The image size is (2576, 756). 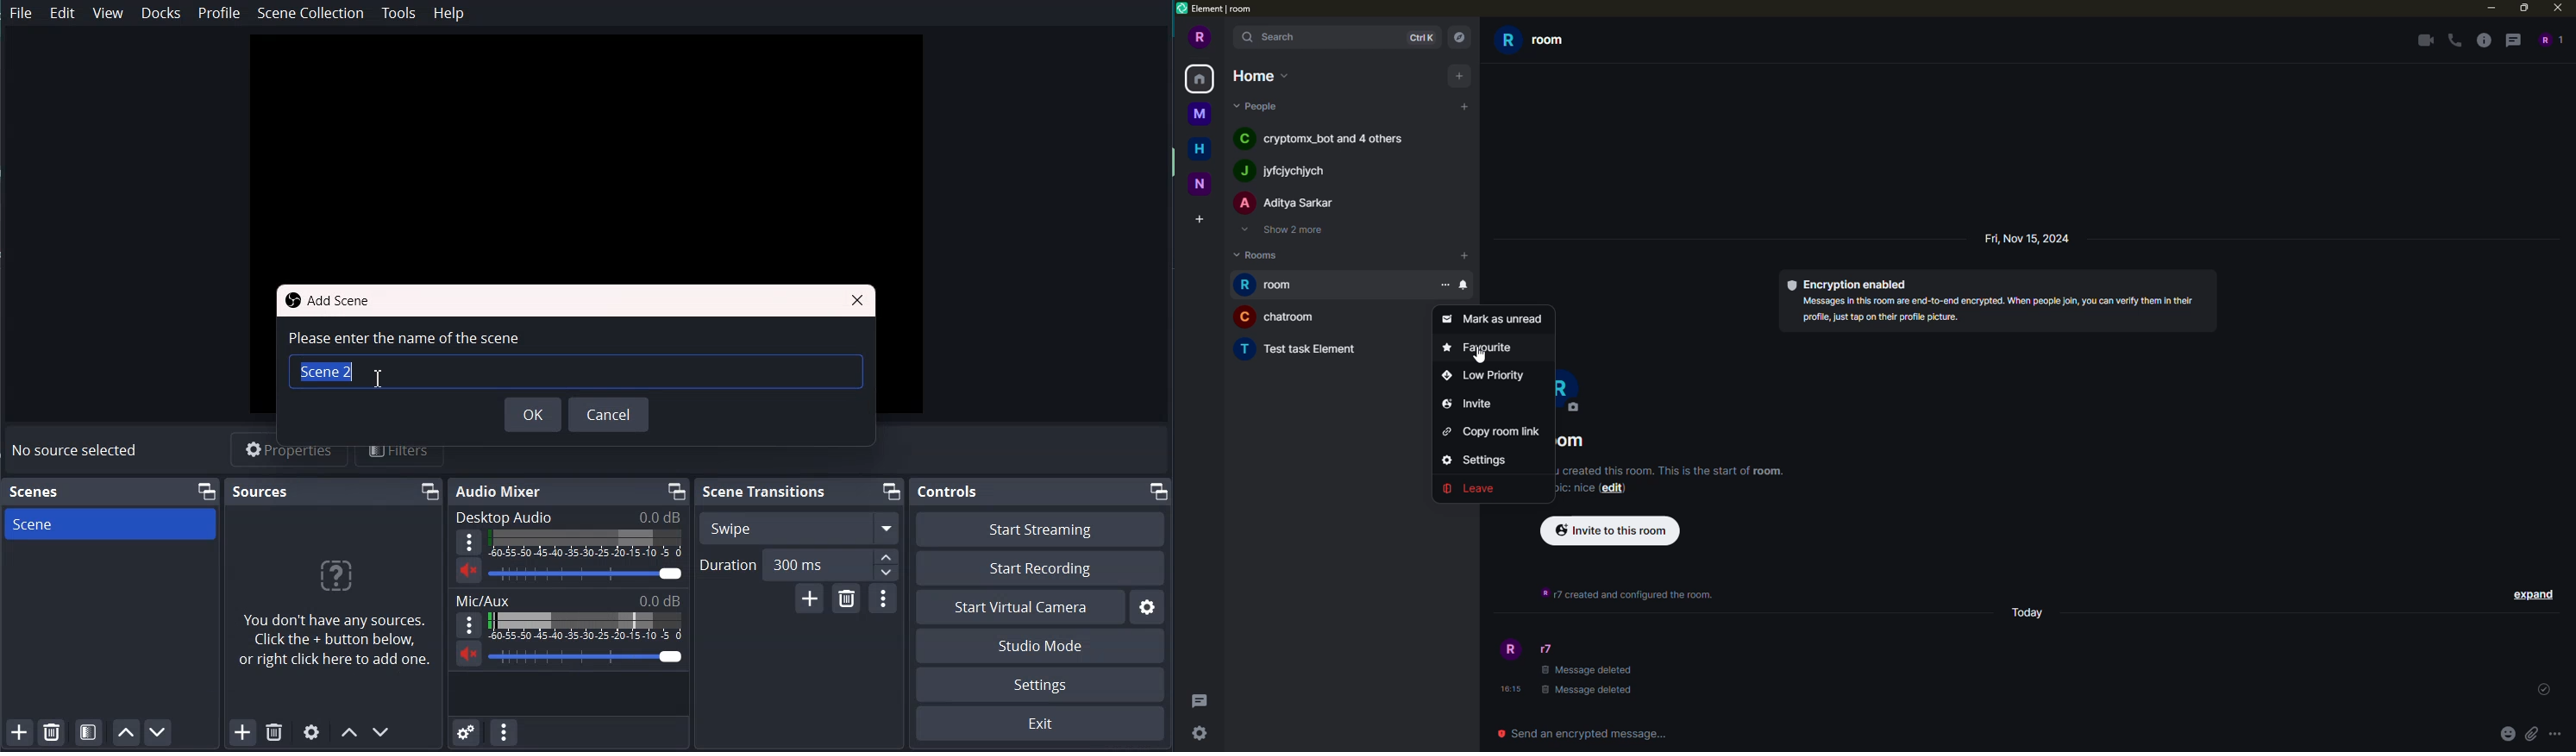 I want to click on low priority, so click(x=1489, y=377).